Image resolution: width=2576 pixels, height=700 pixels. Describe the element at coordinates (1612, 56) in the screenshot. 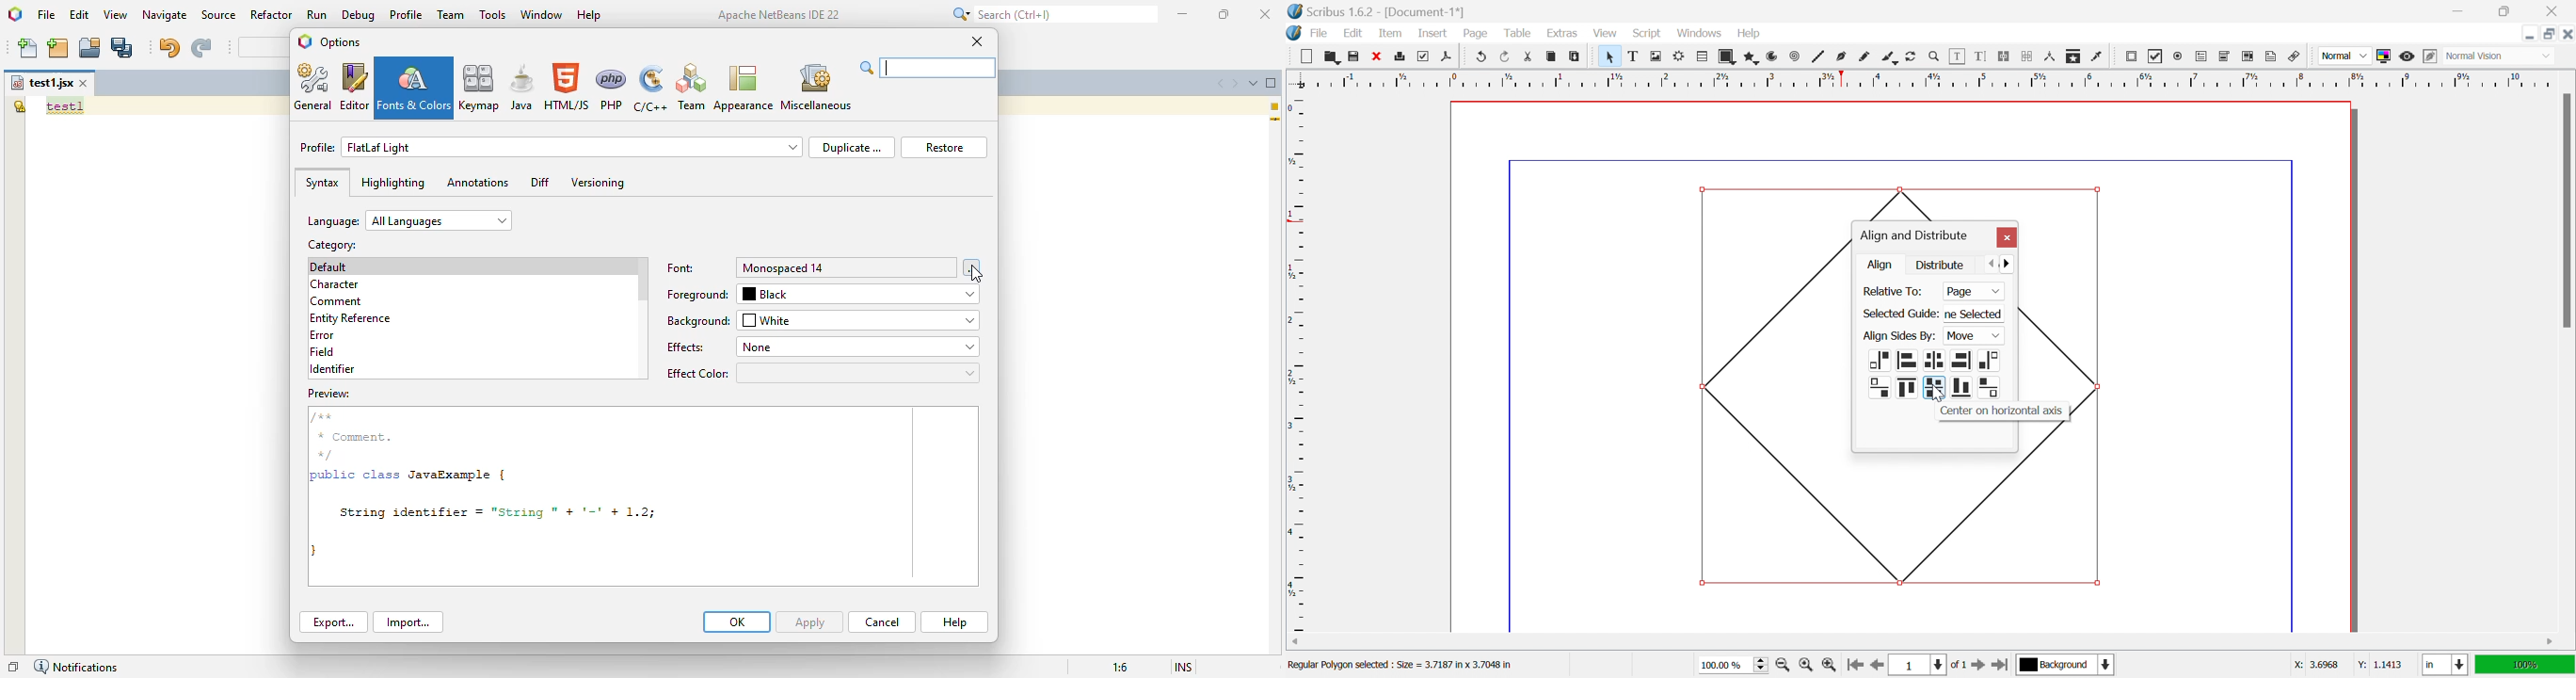

I see `Select item` at that location.